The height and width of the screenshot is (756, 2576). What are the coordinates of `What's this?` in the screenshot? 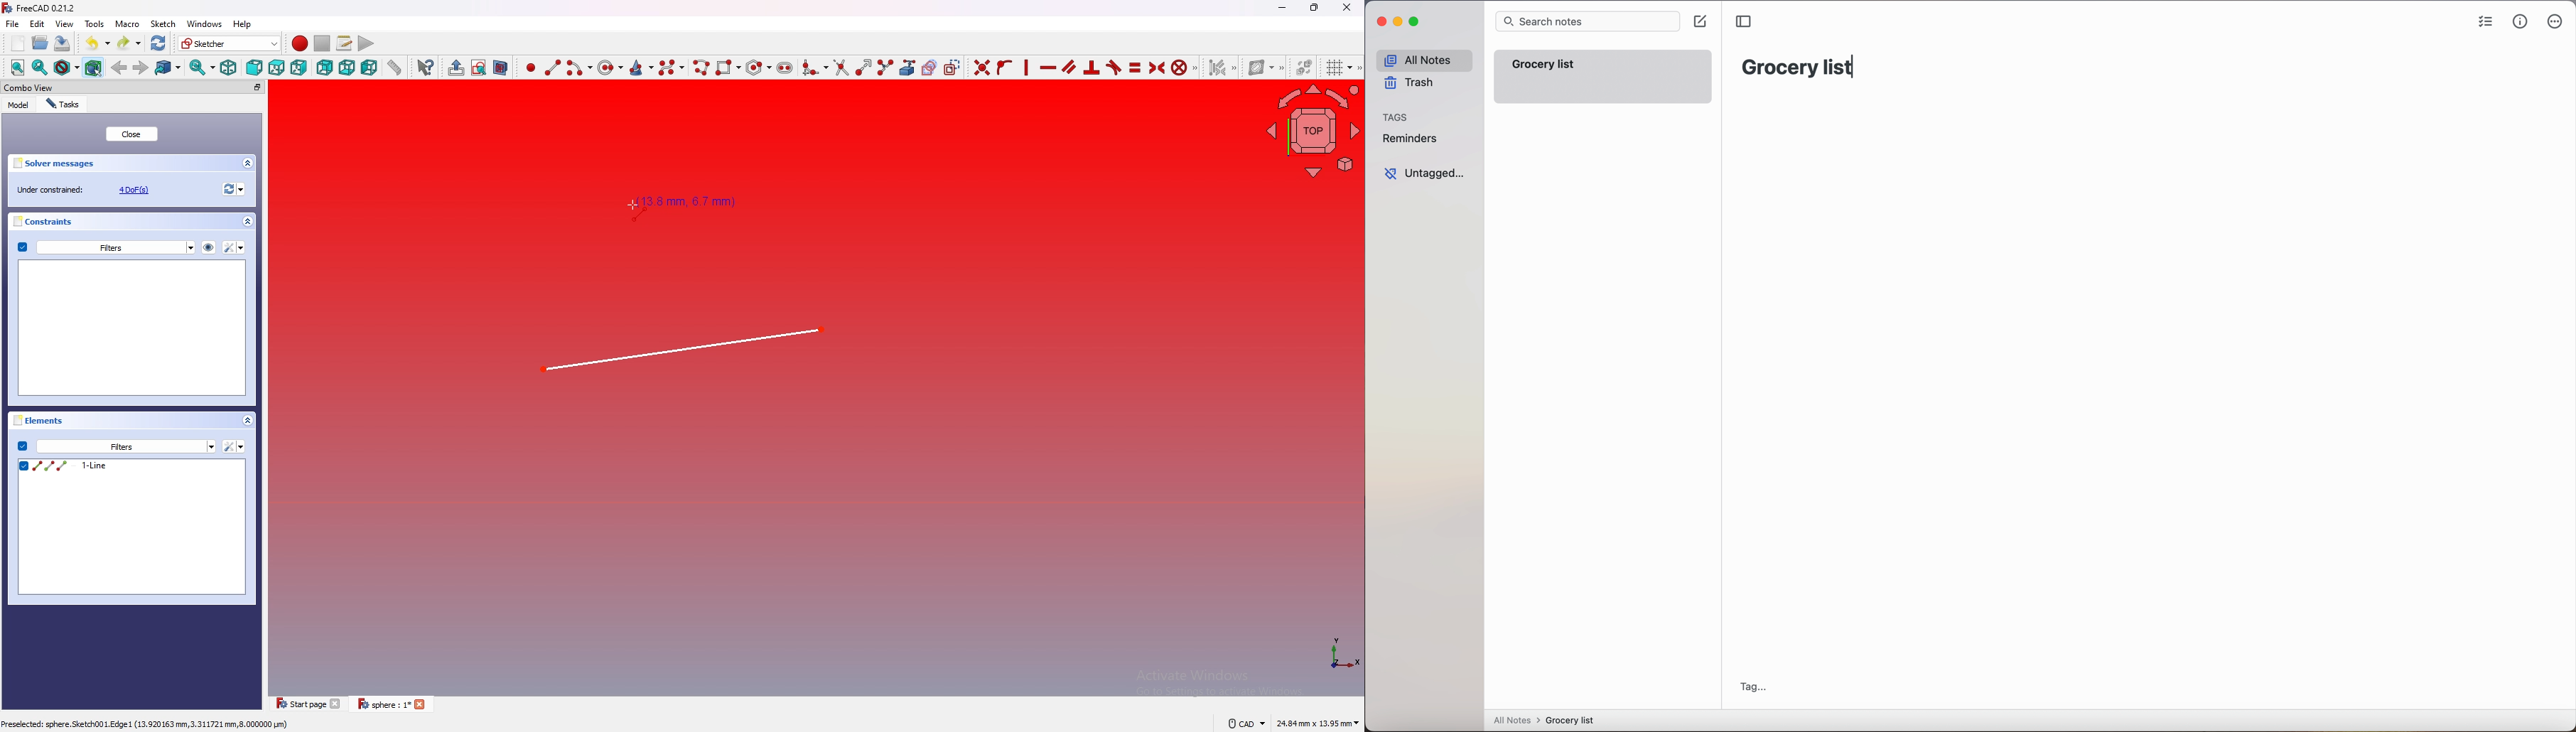 It's located at (424, 67).